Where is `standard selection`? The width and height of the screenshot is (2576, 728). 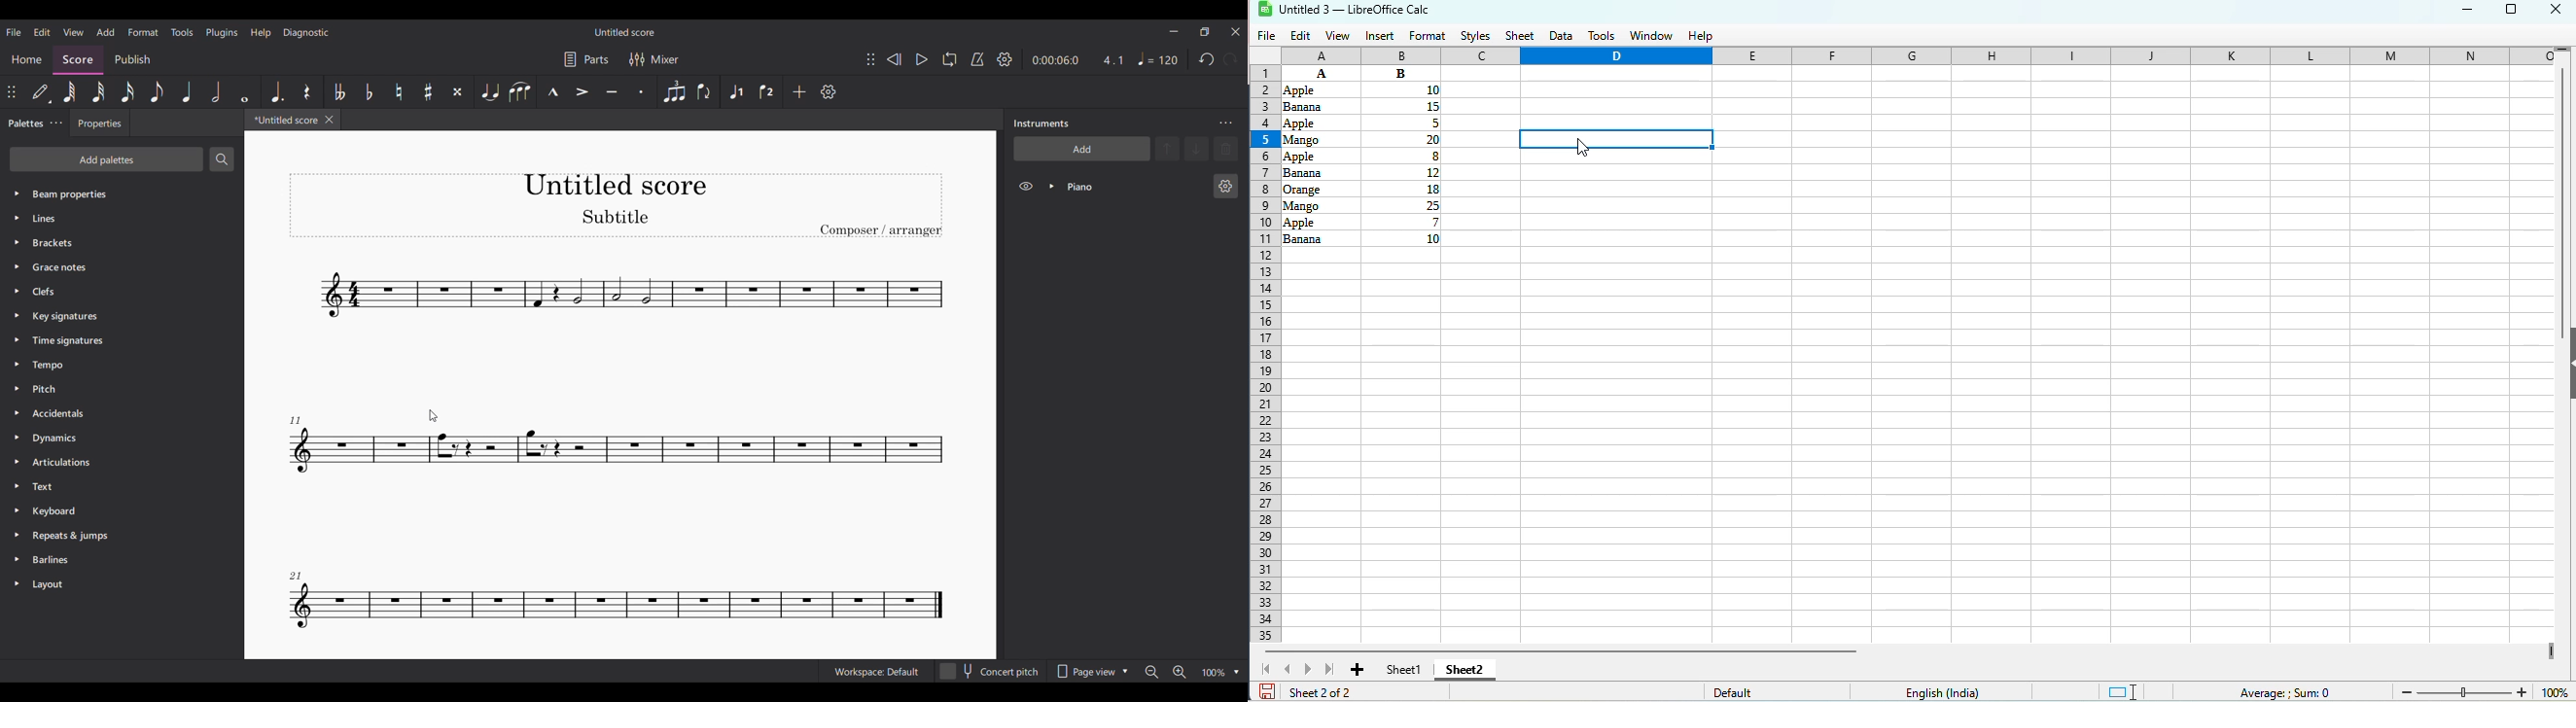
standard selection is located at coordinates (2123, 692).